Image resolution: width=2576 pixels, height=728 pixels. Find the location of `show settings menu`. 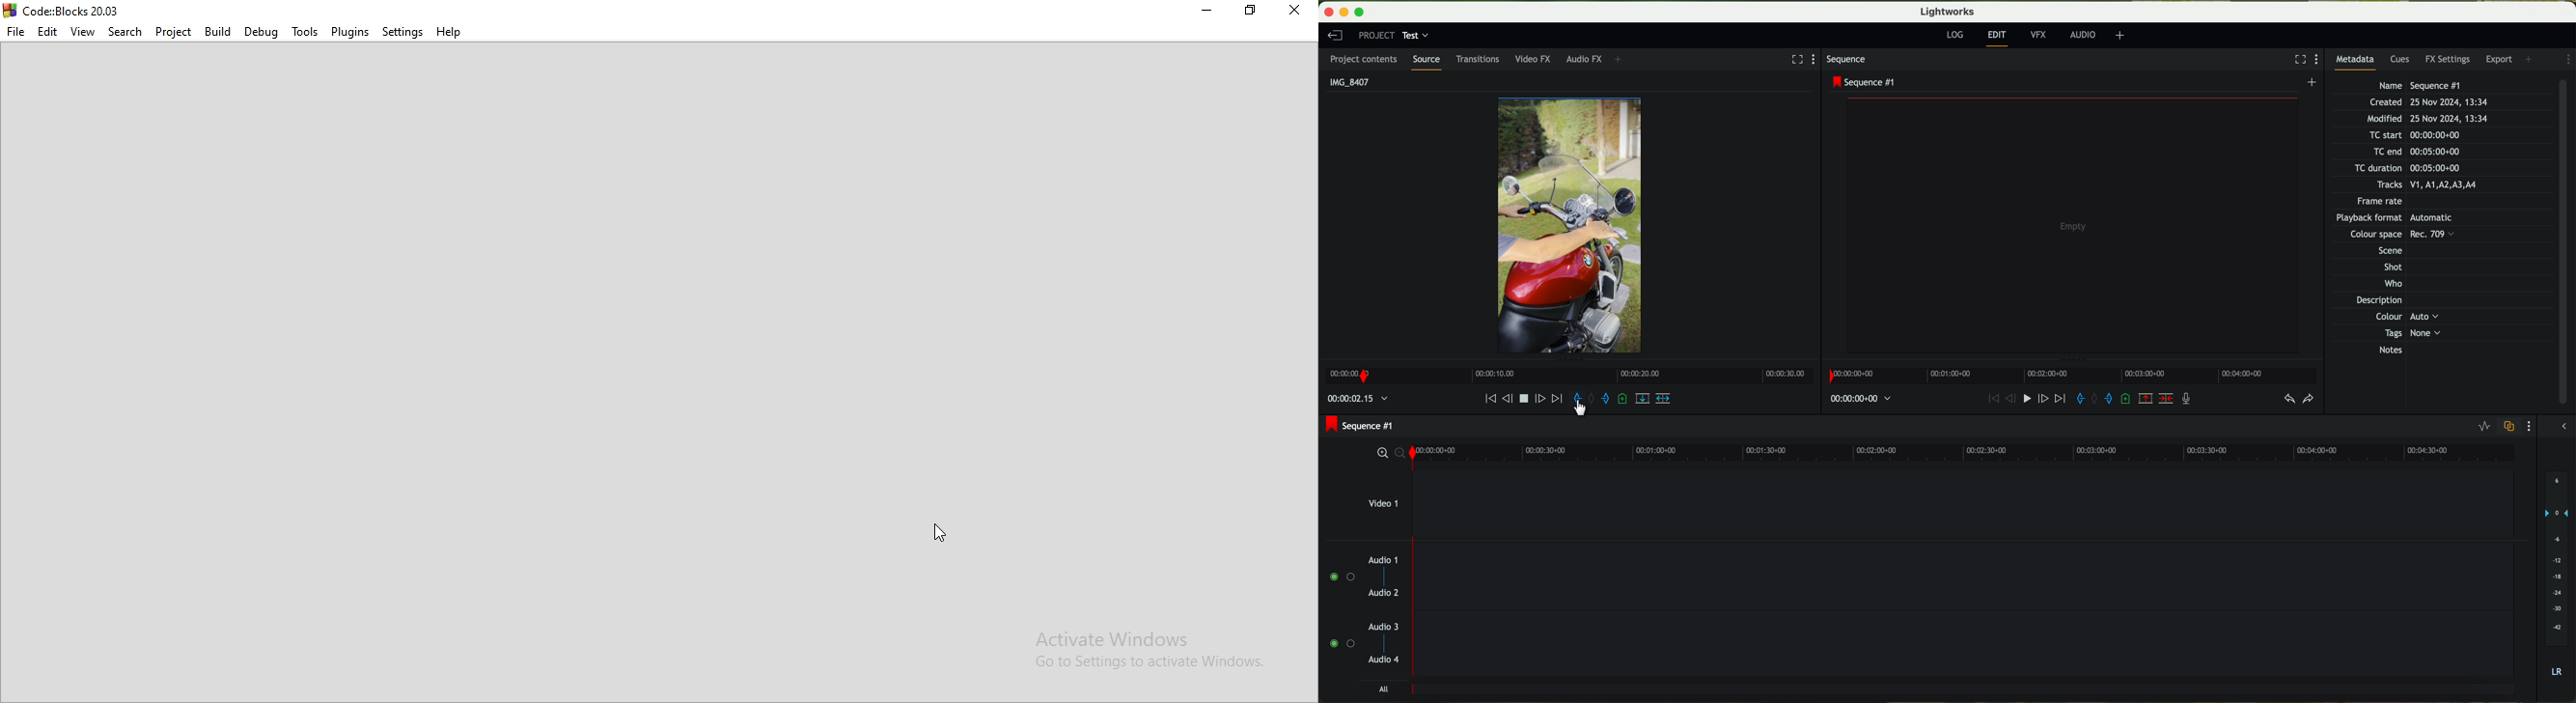

show settings menu is located at coordinates (1818, 60).